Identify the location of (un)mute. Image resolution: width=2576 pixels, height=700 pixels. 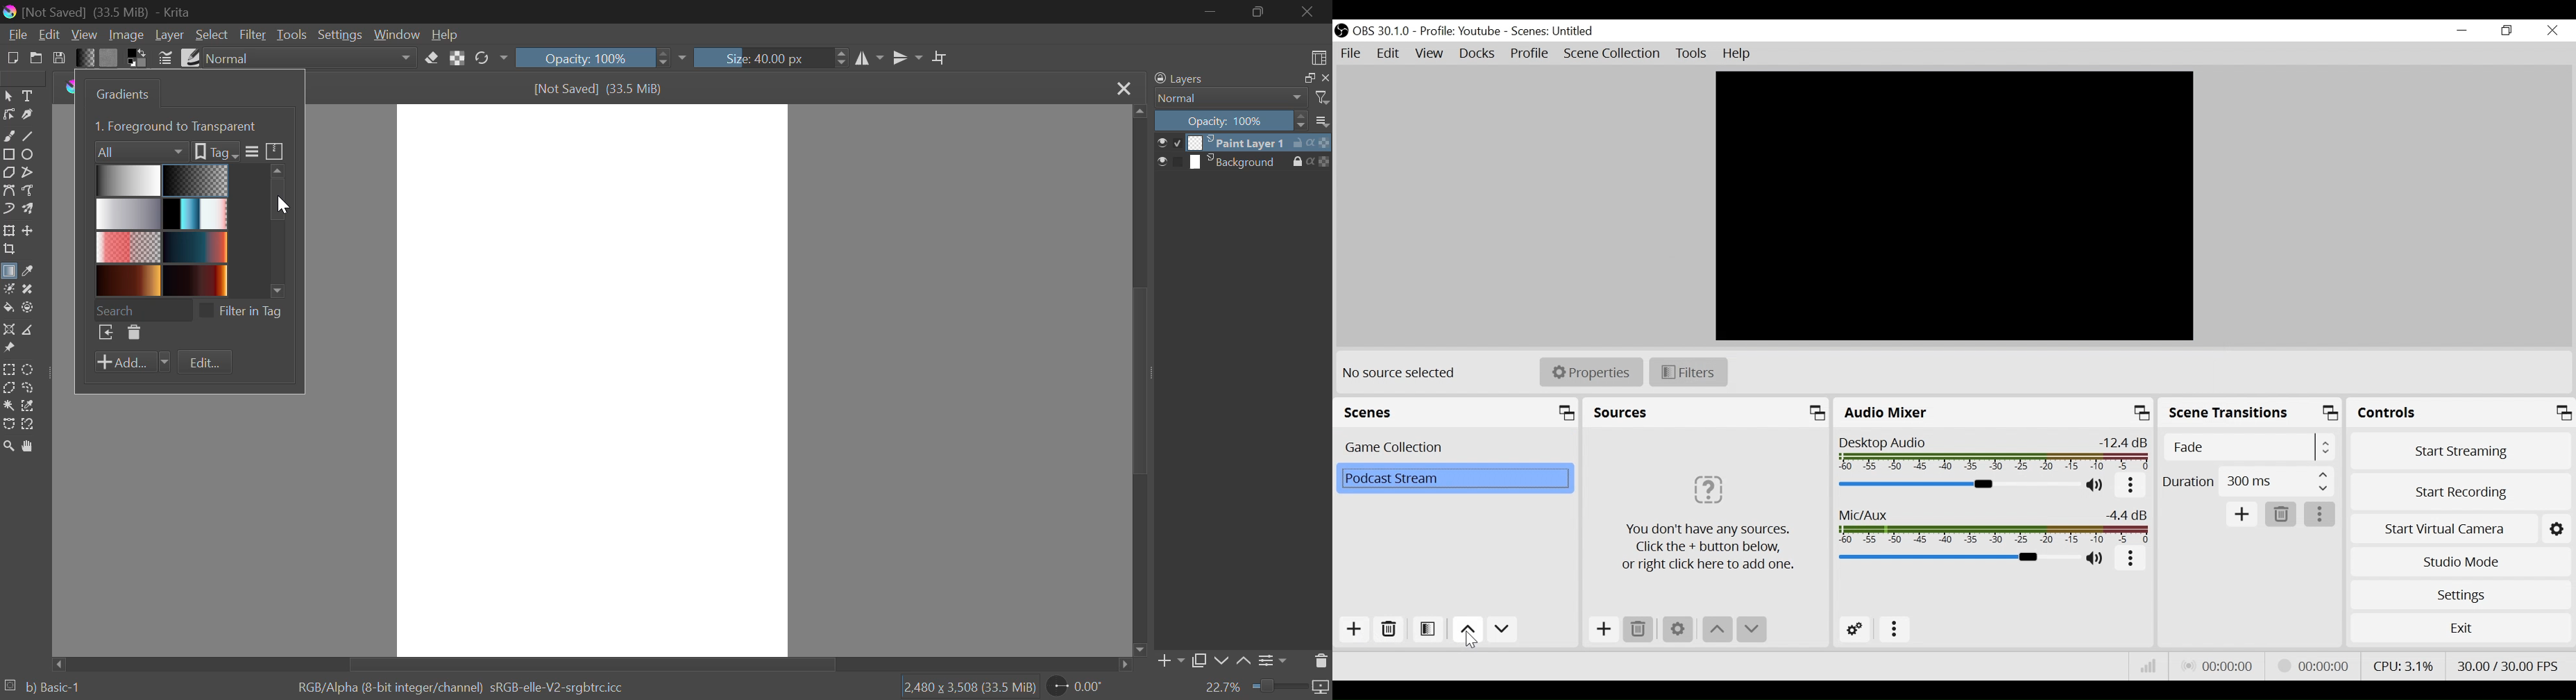
(2095, 560).